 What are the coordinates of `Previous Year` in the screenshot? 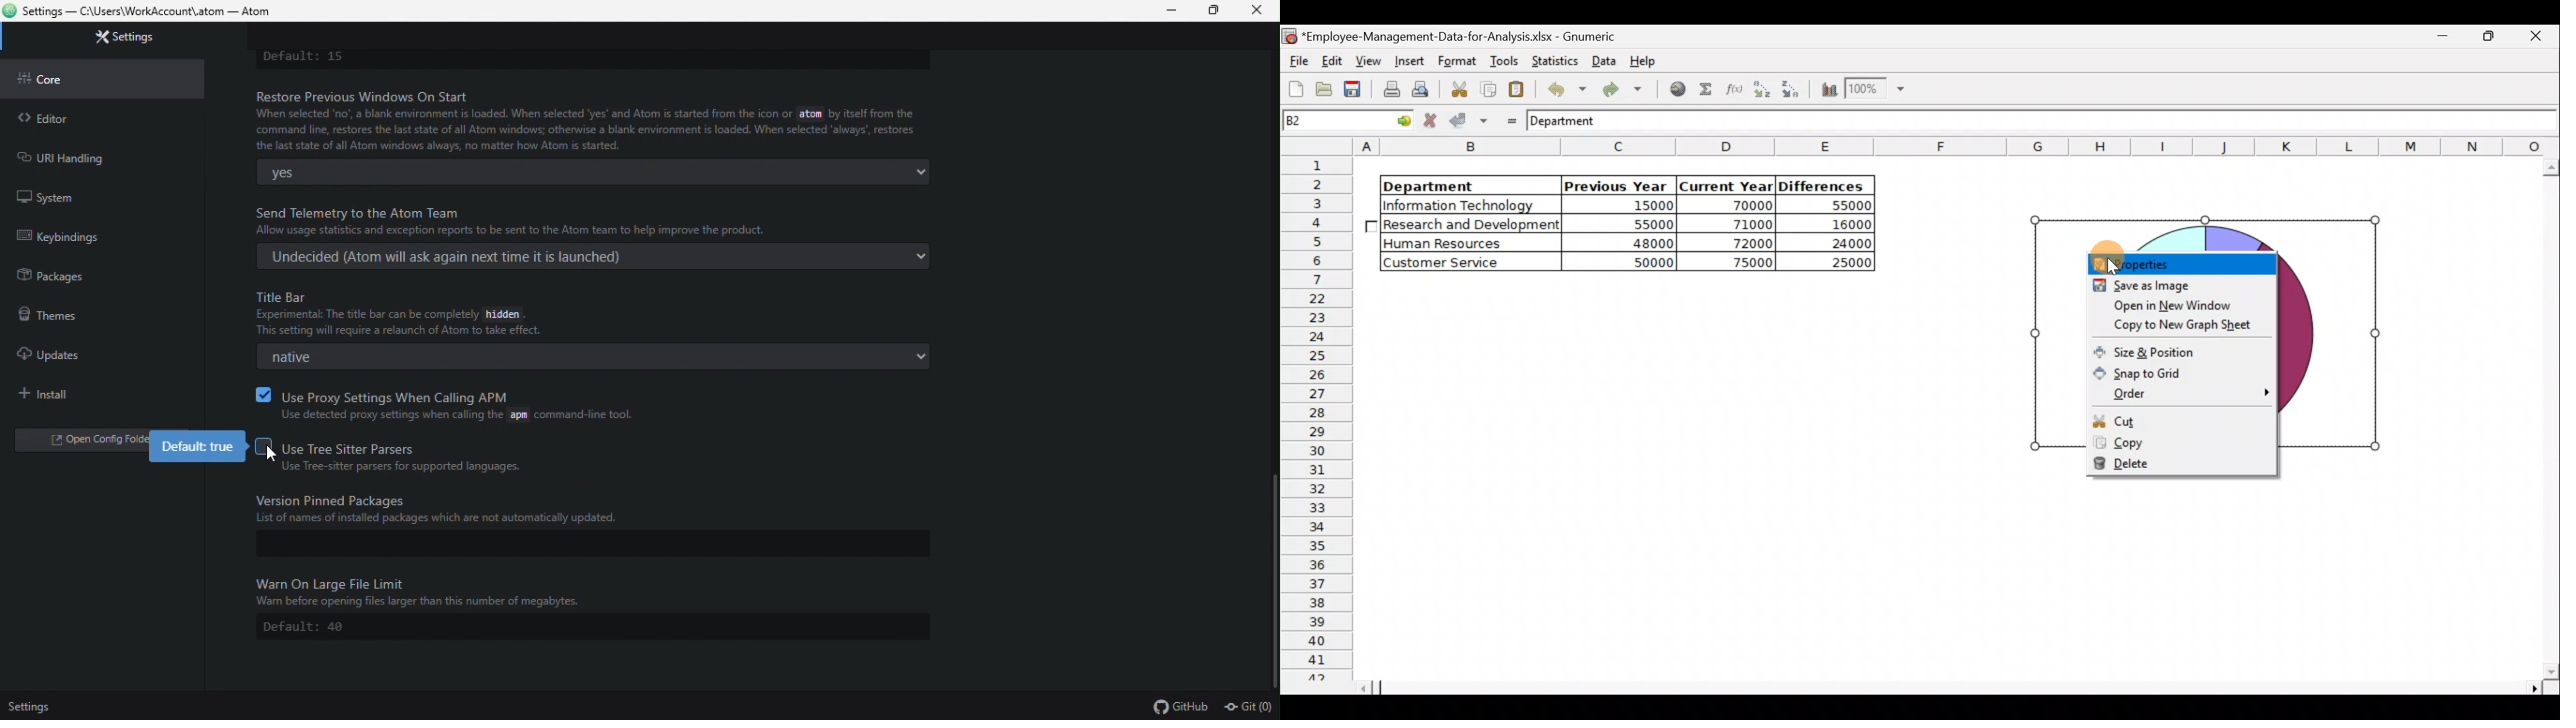 It's located at (1616, 183).